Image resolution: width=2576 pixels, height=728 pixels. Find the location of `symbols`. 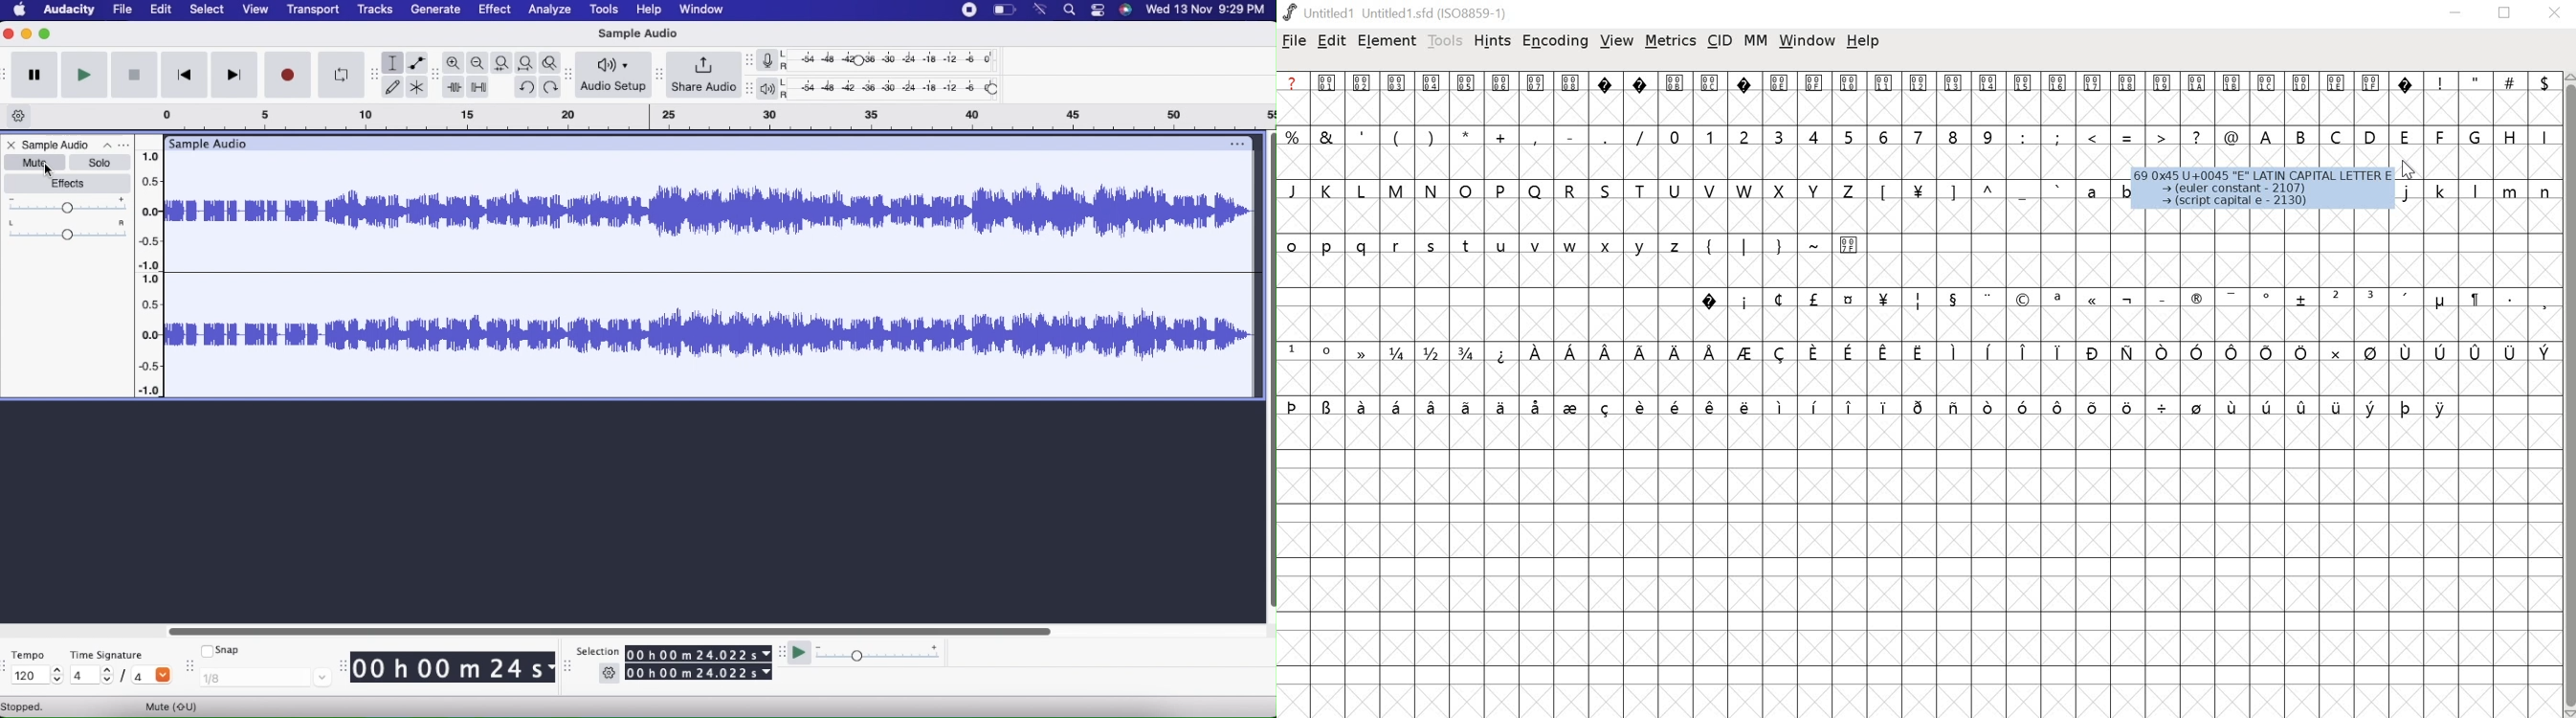

symbols is located at coordinates (1468, 134).